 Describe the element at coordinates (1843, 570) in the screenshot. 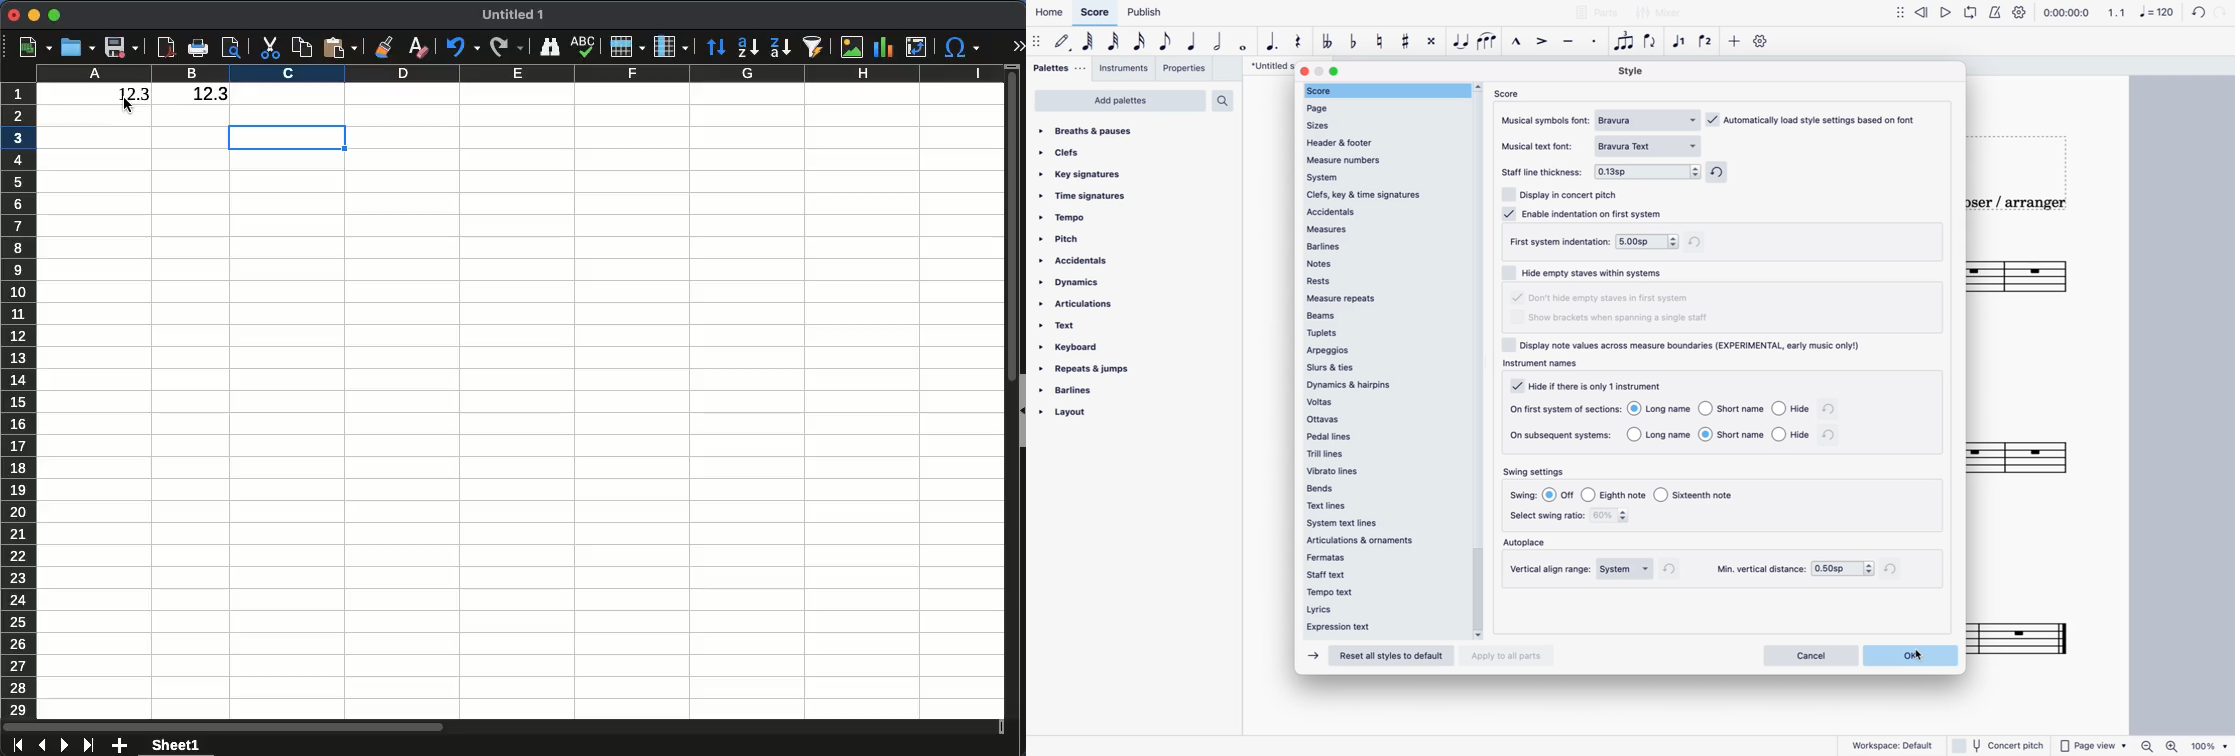

I see `min vertical distance` at that location.